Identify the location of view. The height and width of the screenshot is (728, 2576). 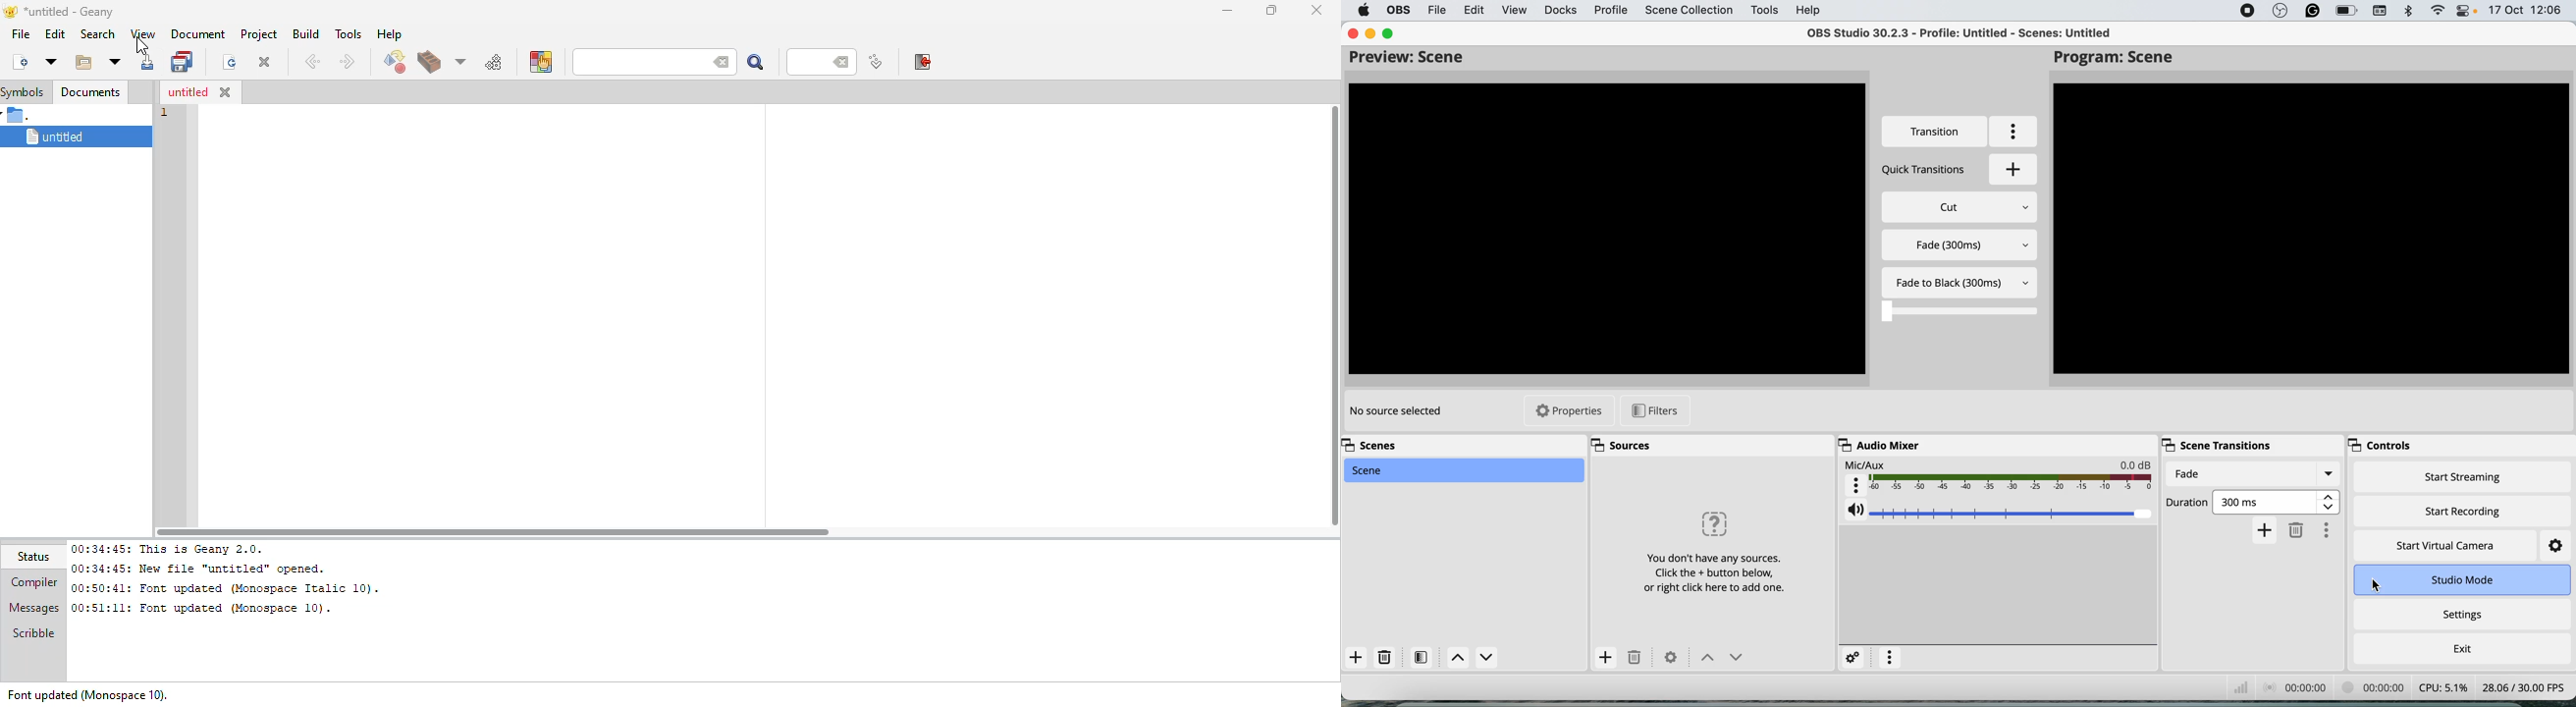
(140, 34).